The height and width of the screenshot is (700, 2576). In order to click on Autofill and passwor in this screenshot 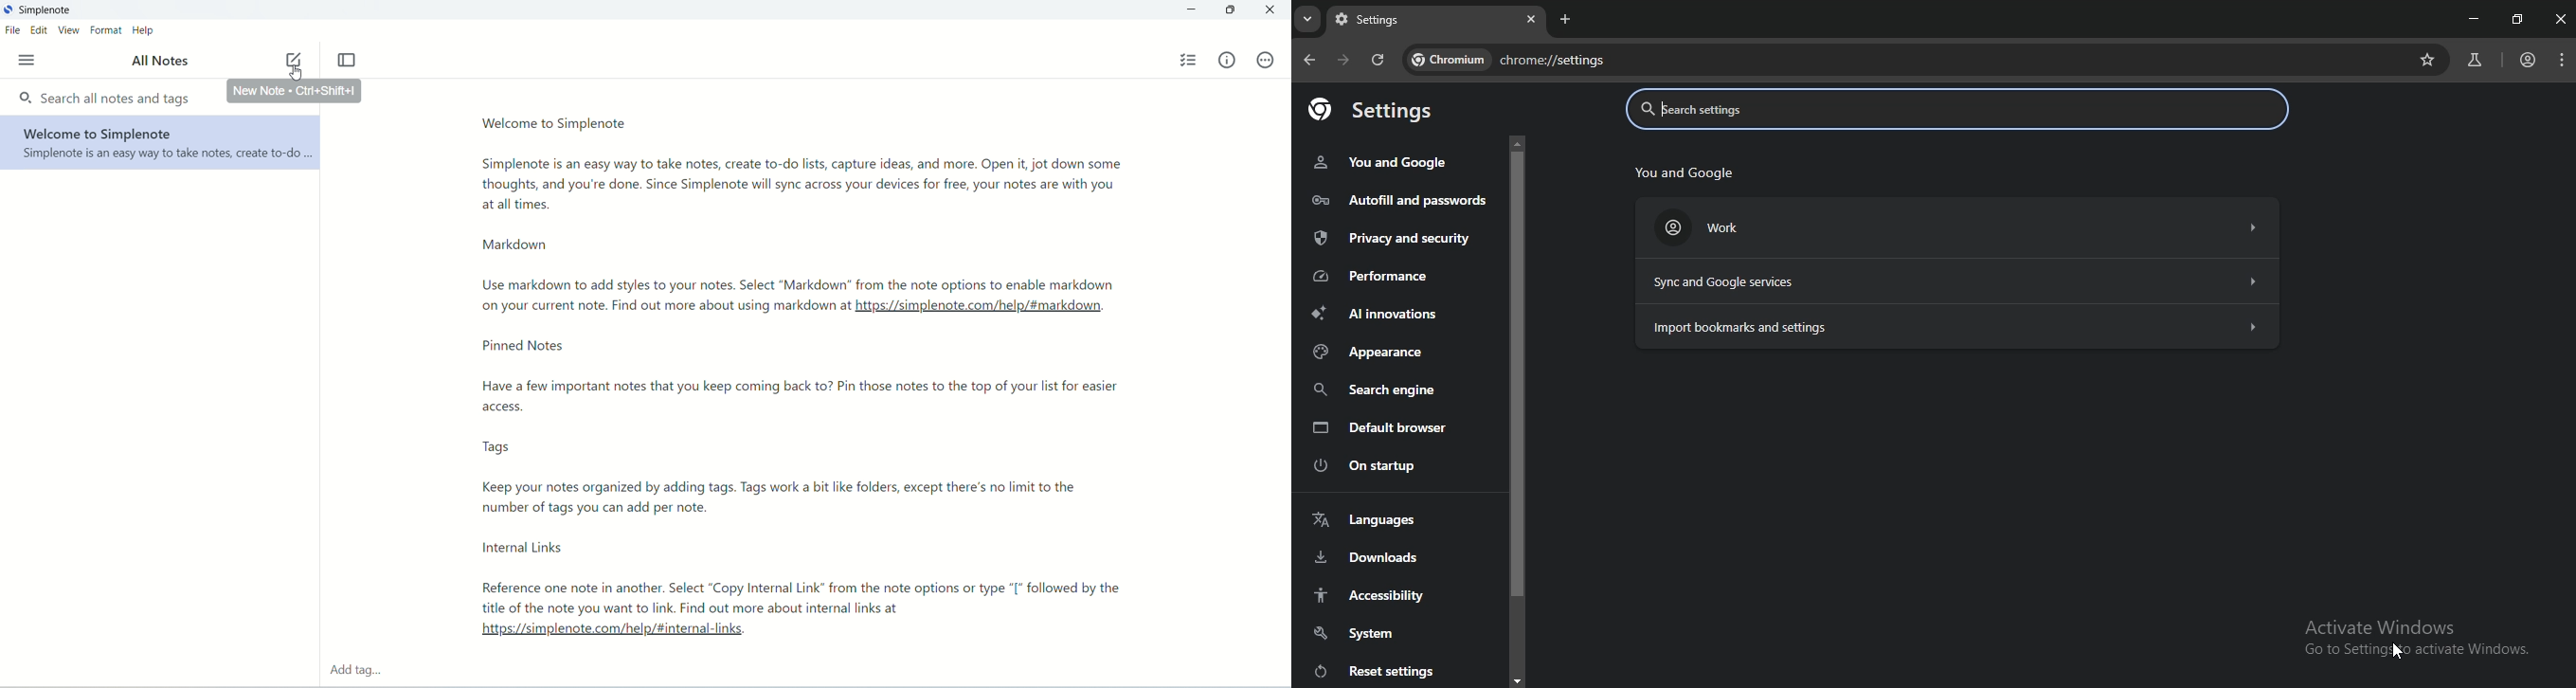, I will do `click(1394, 200)`.